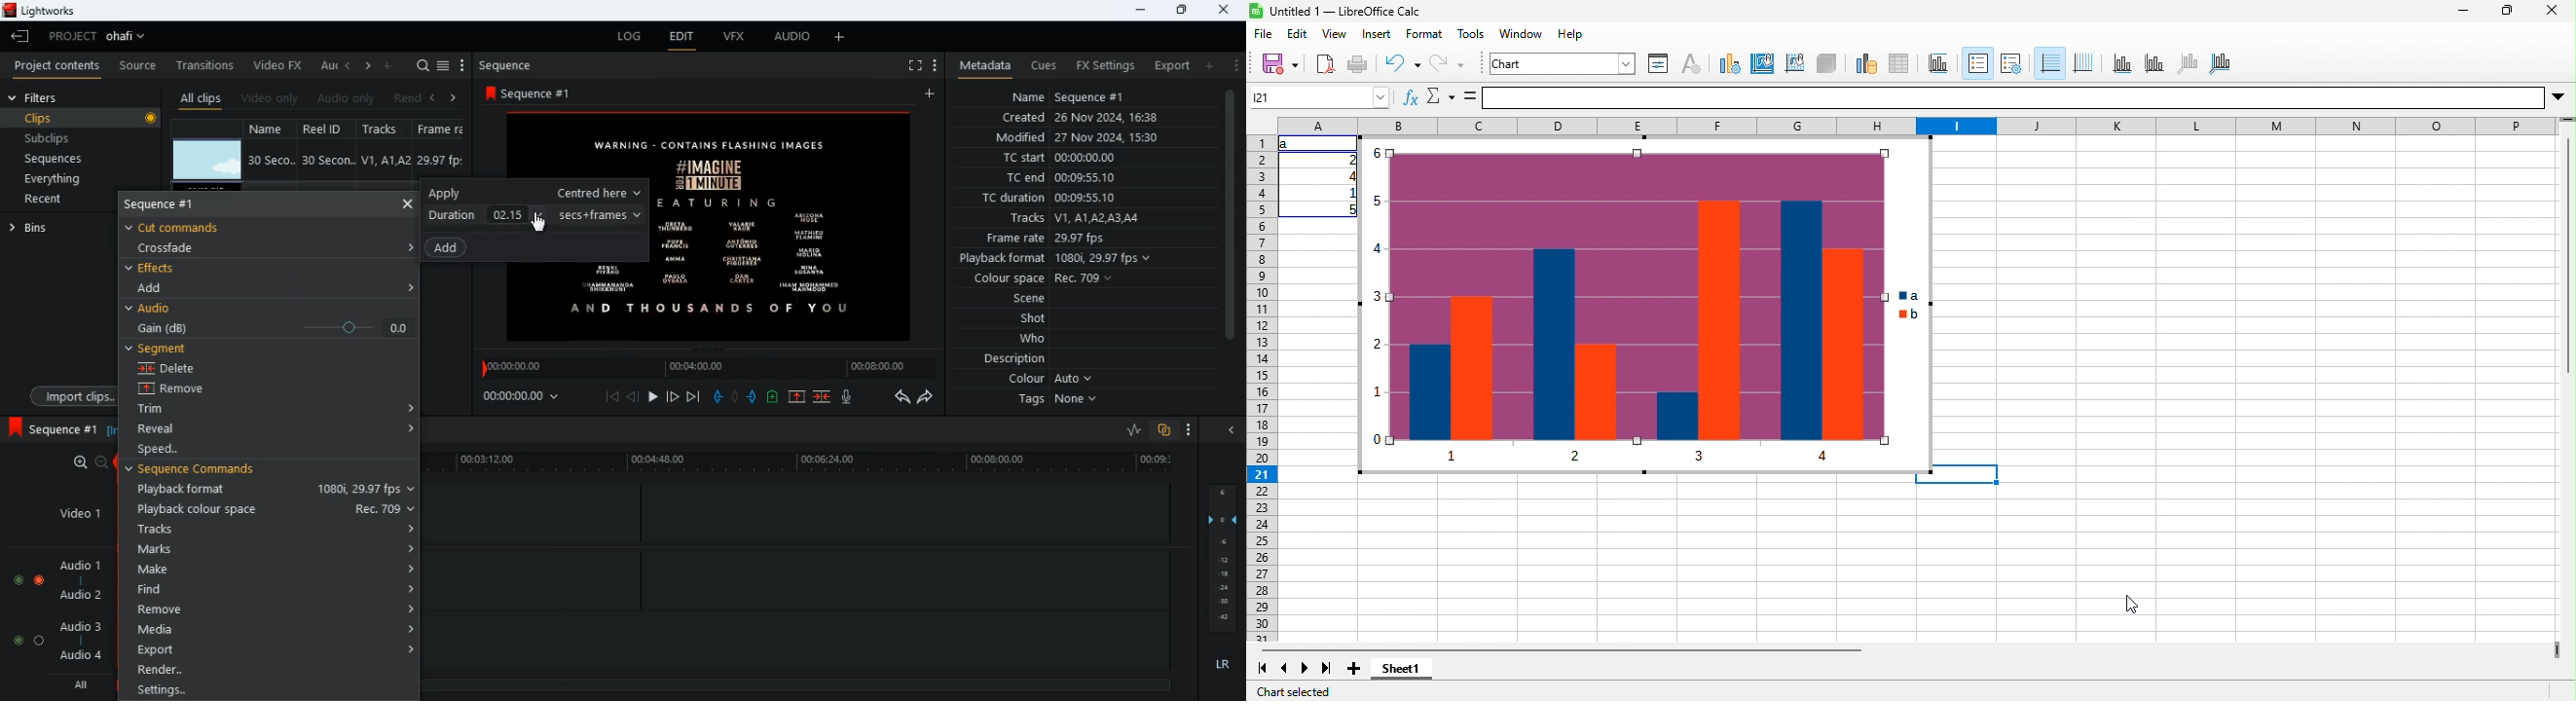 This screenshot has width=2576, height=728. I want to click on audio 1, so click(76, 566).